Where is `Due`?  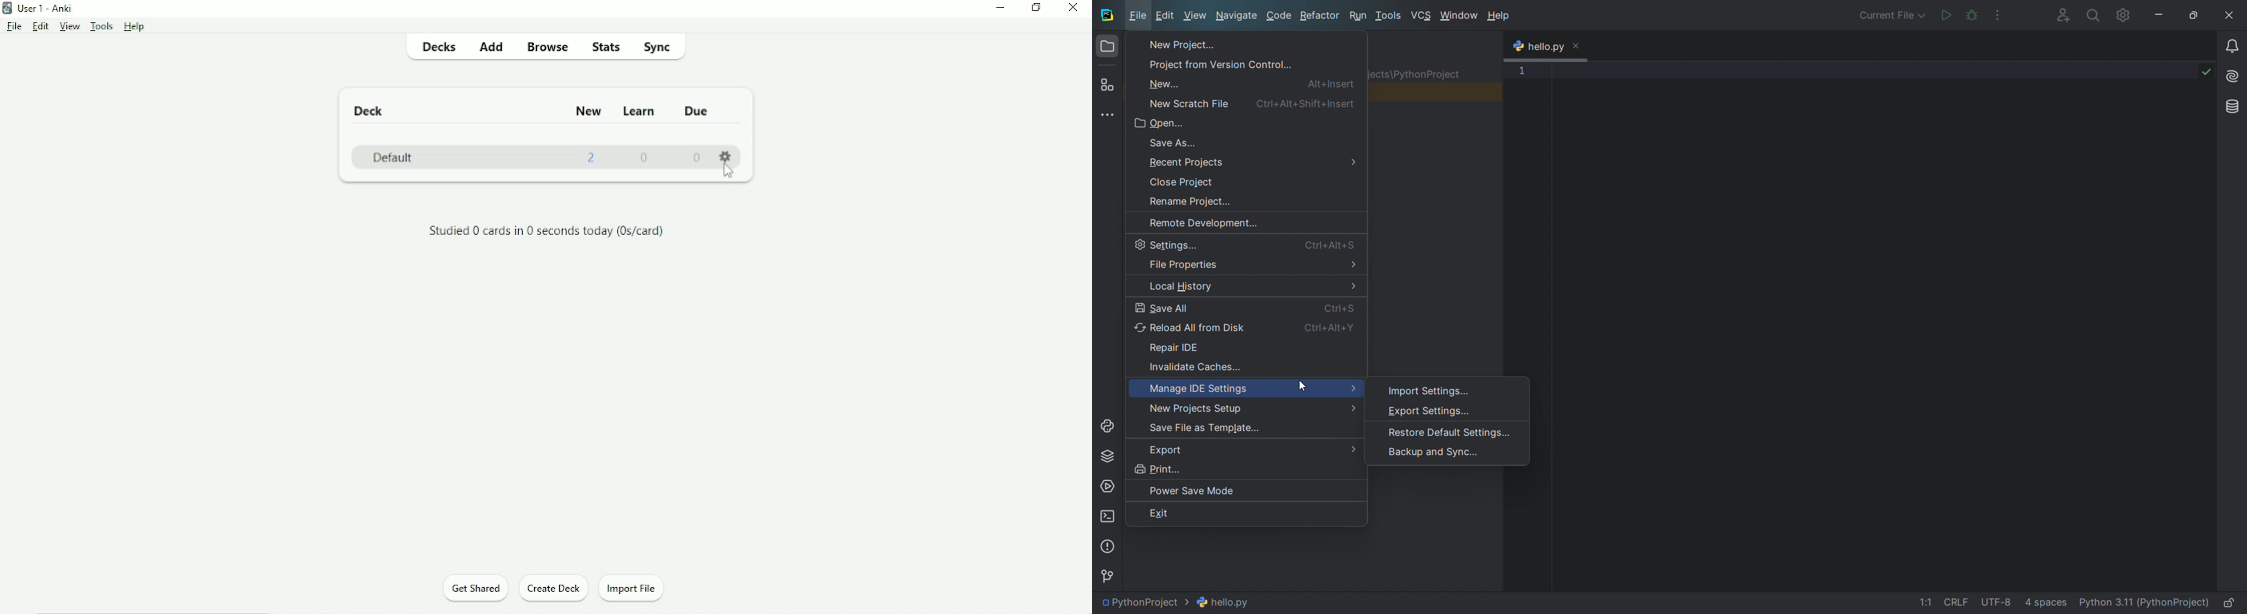
Due is located at coordinates (700, 110).